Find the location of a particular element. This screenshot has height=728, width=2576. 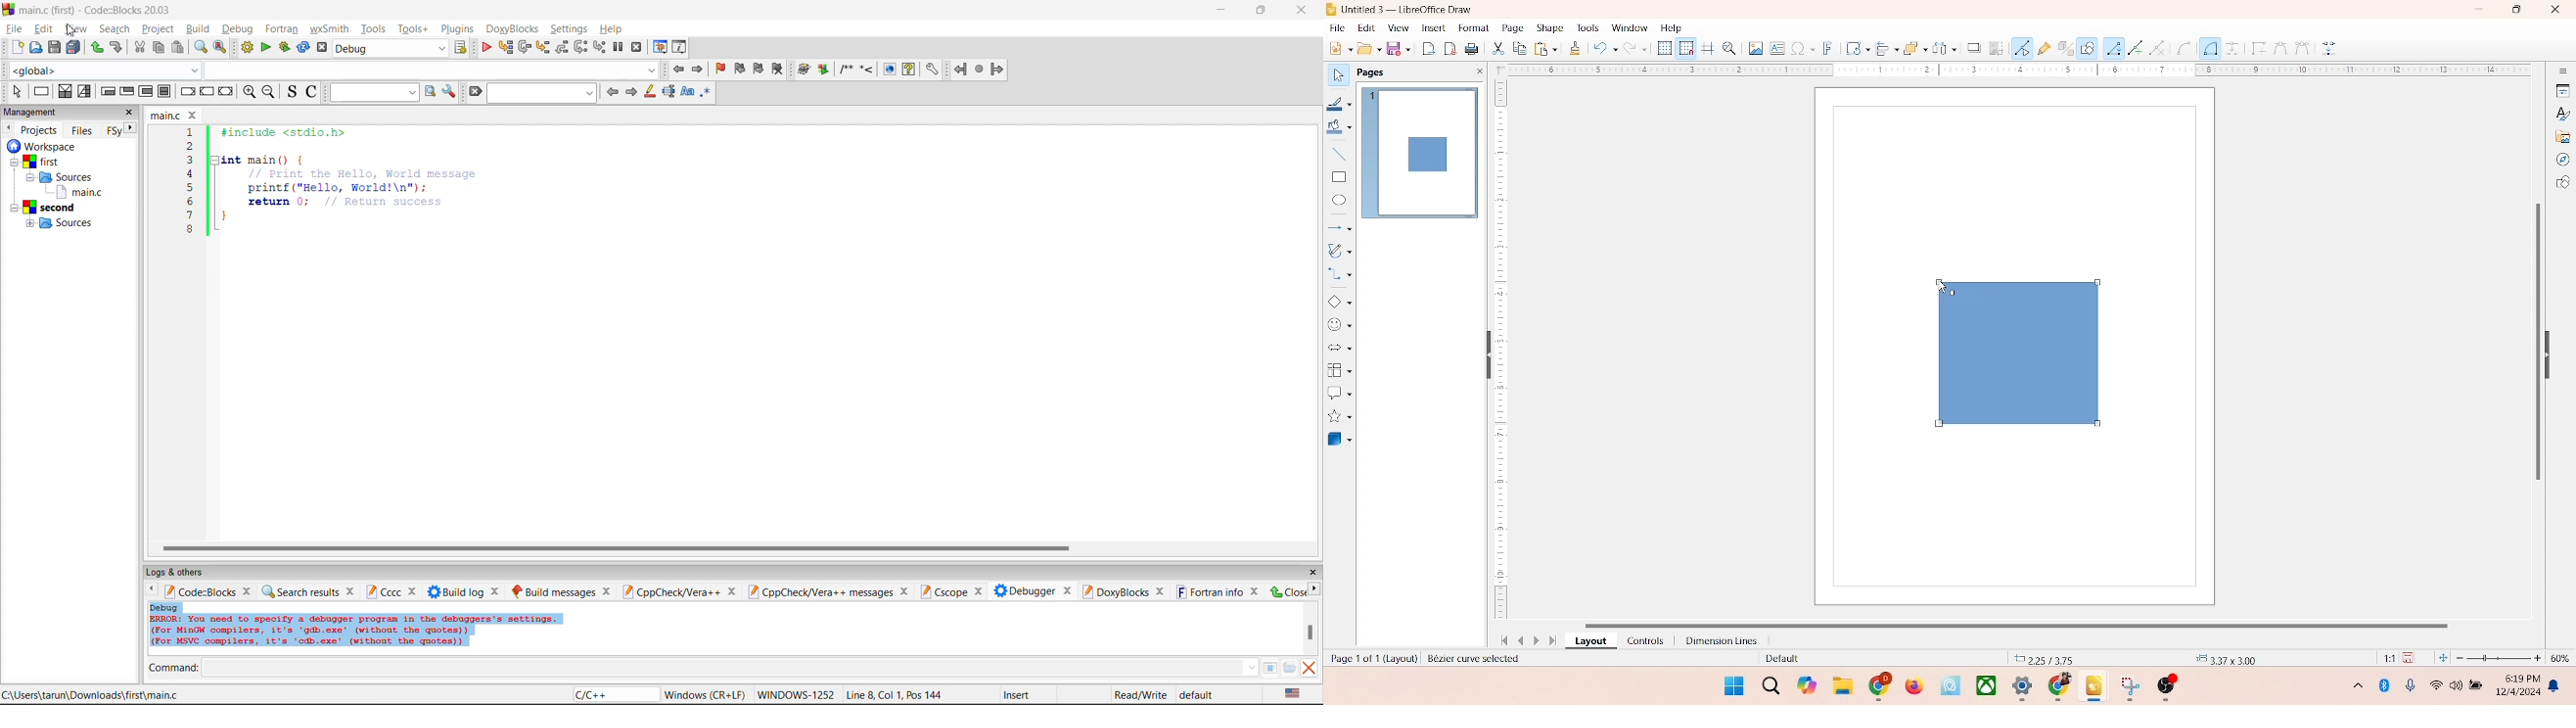

jump forward is located at coordinates (701, 70).